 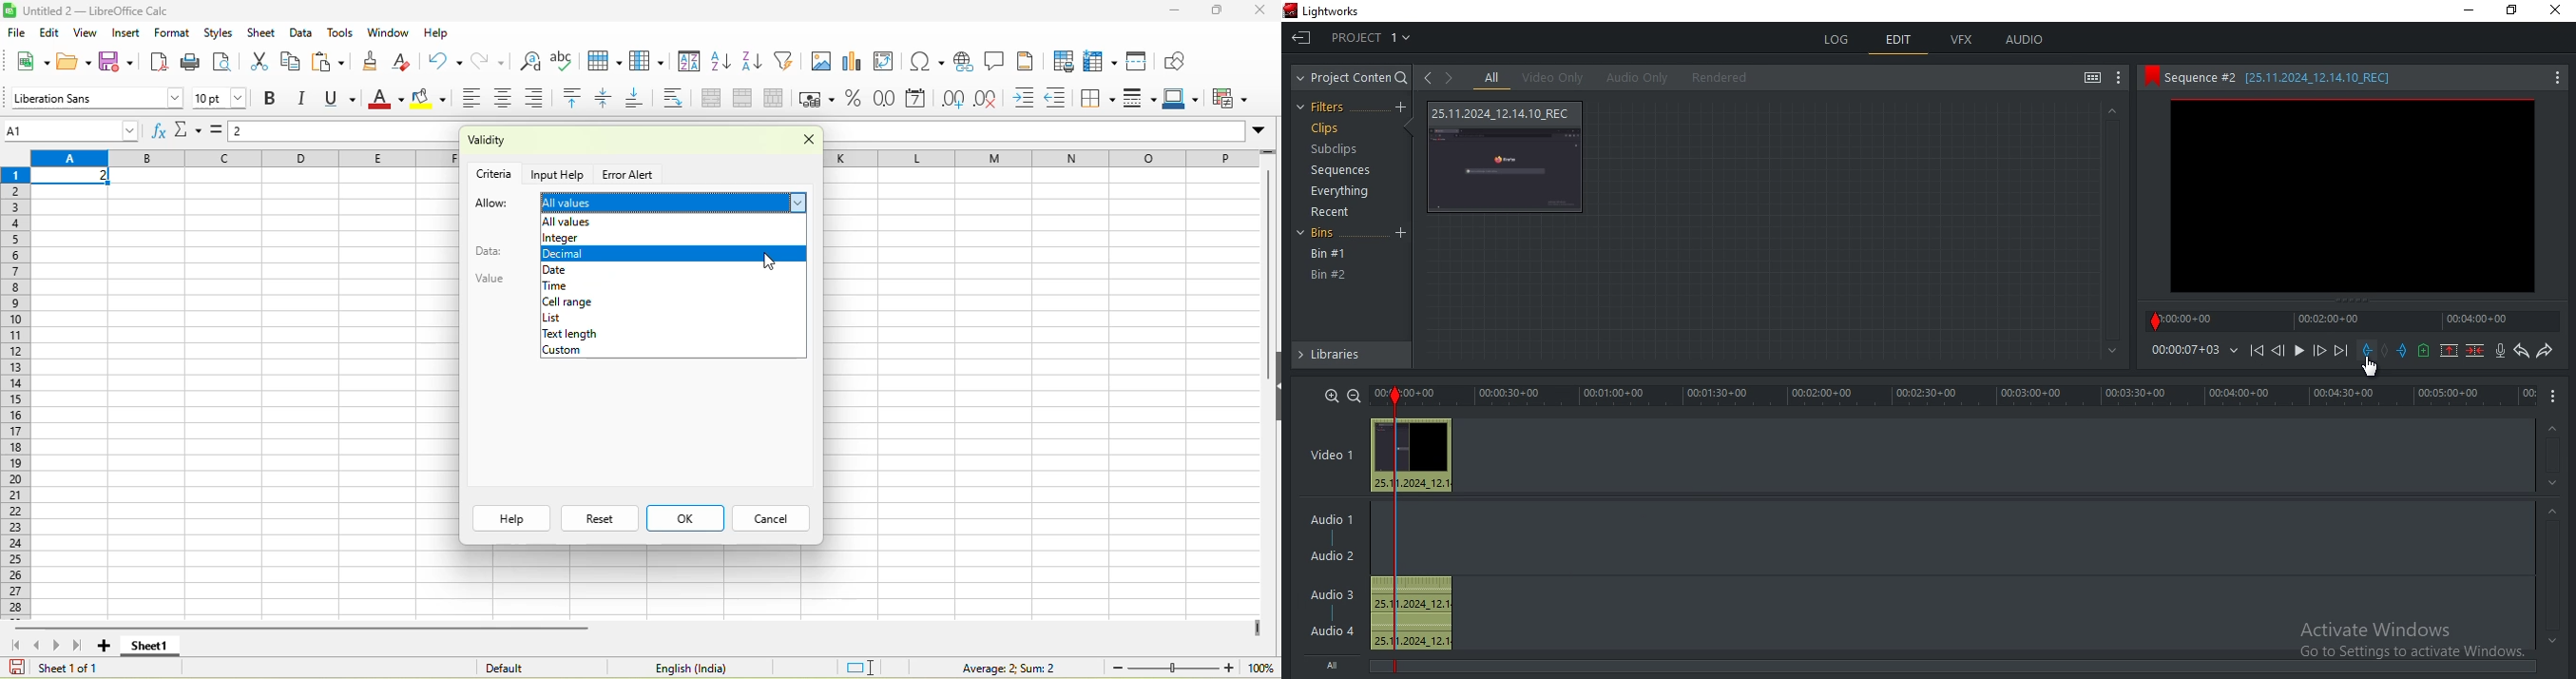 What do you see at coordinates (1333, 395) in the screenshot?
I see `zoom in` at bounding box center [1333, 395].